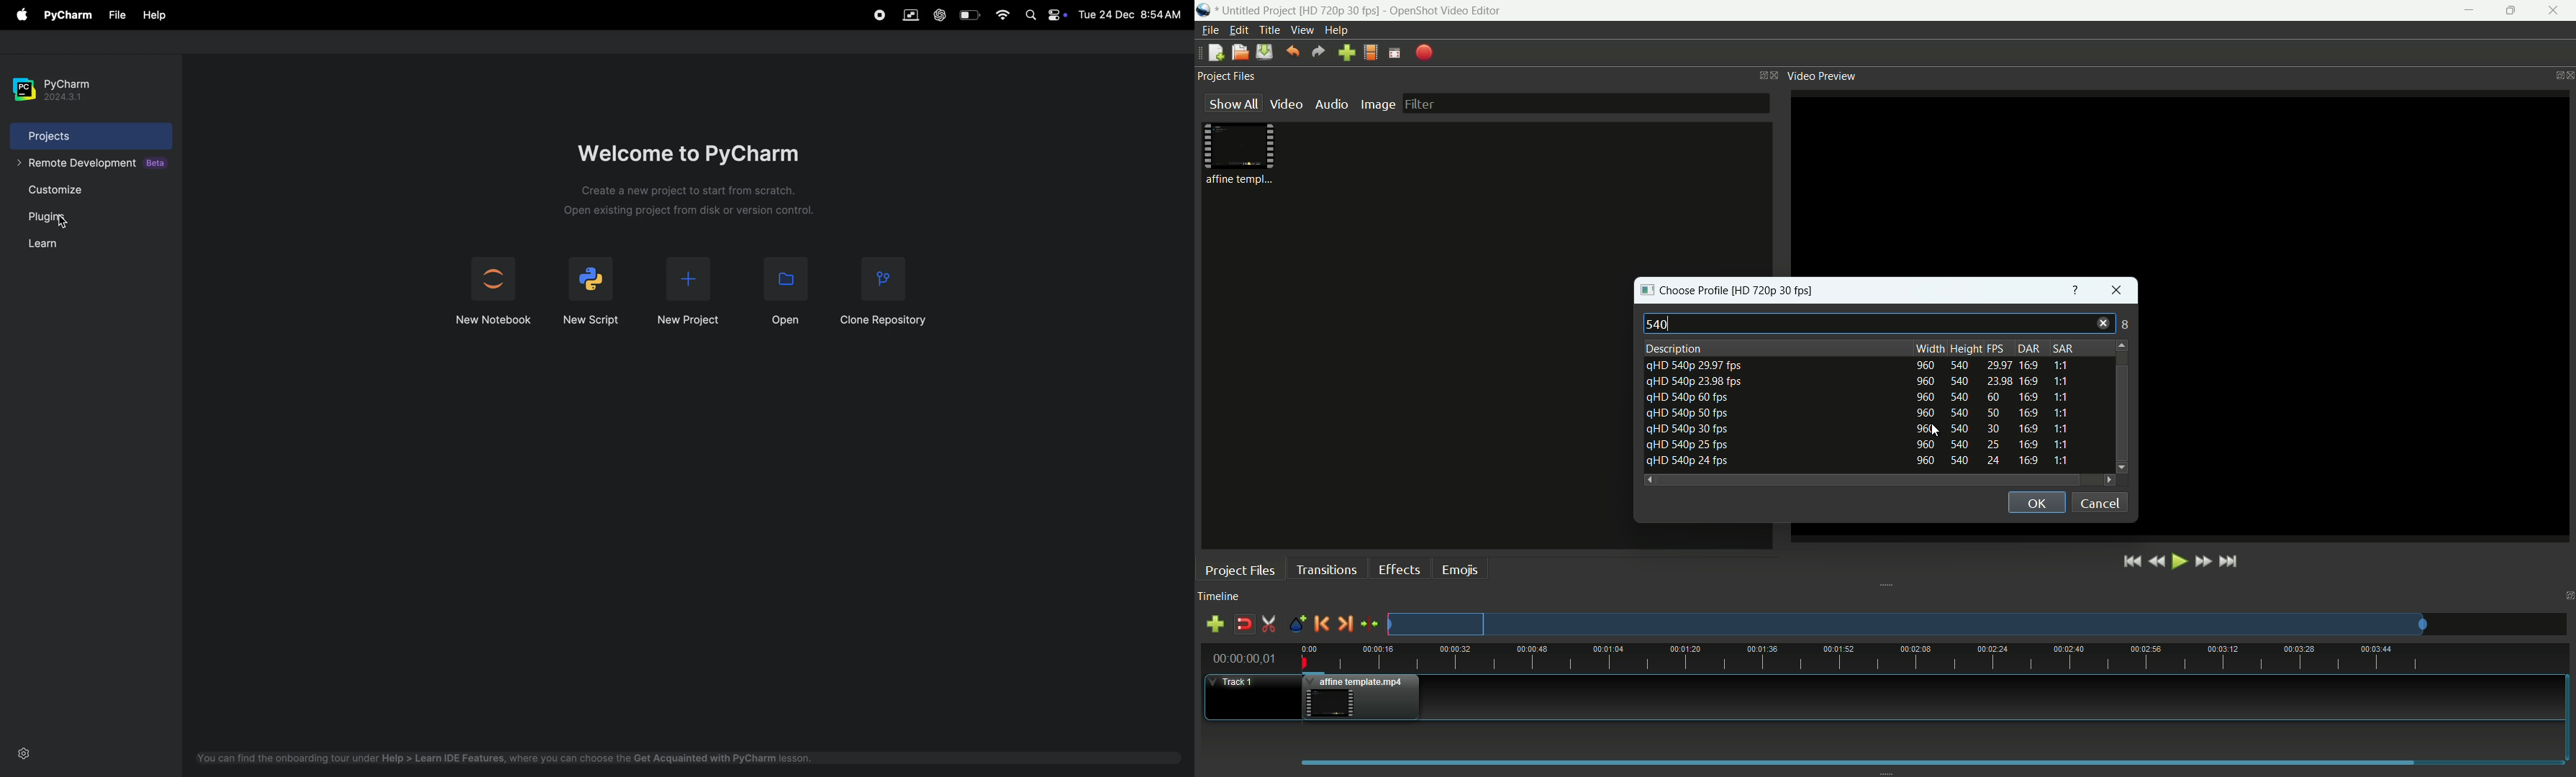 The height and width of the screenshot is (784, 2576). Describe the element at coordinates (2512, 12) in the screenshot. I see `maximize` at that location.